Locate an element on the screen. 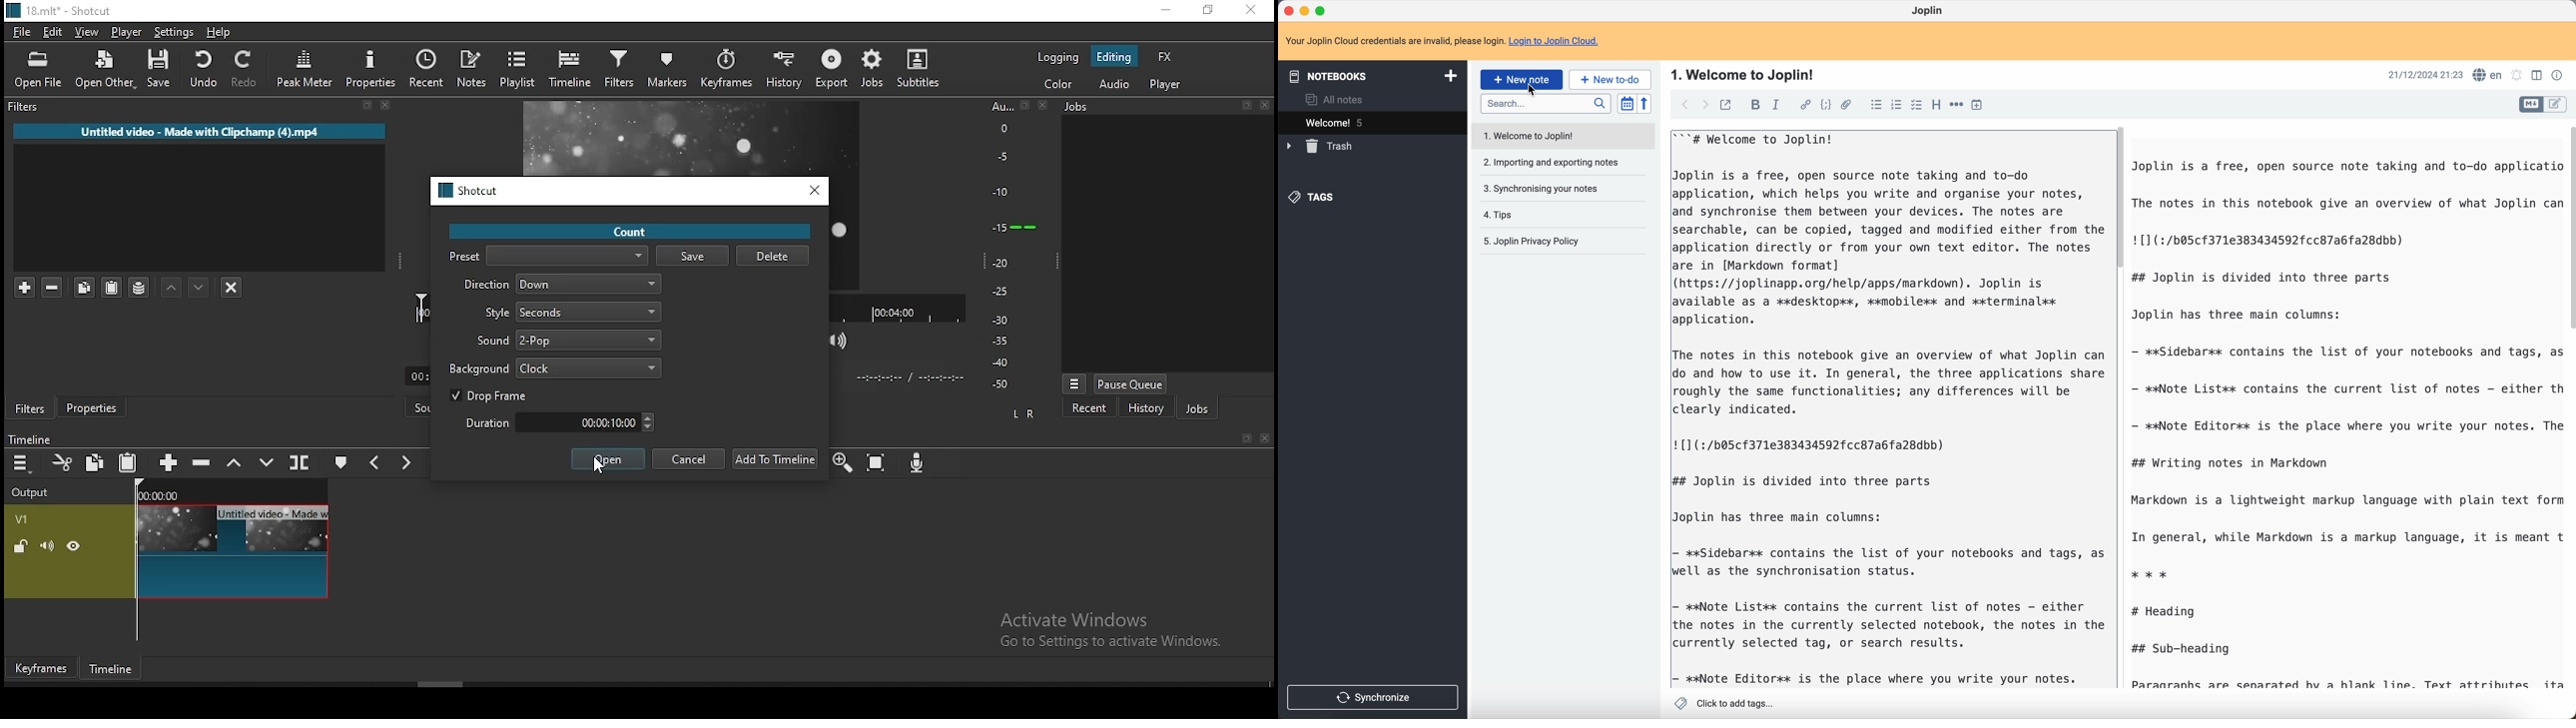  italic is located at coordinates (1777, 106).